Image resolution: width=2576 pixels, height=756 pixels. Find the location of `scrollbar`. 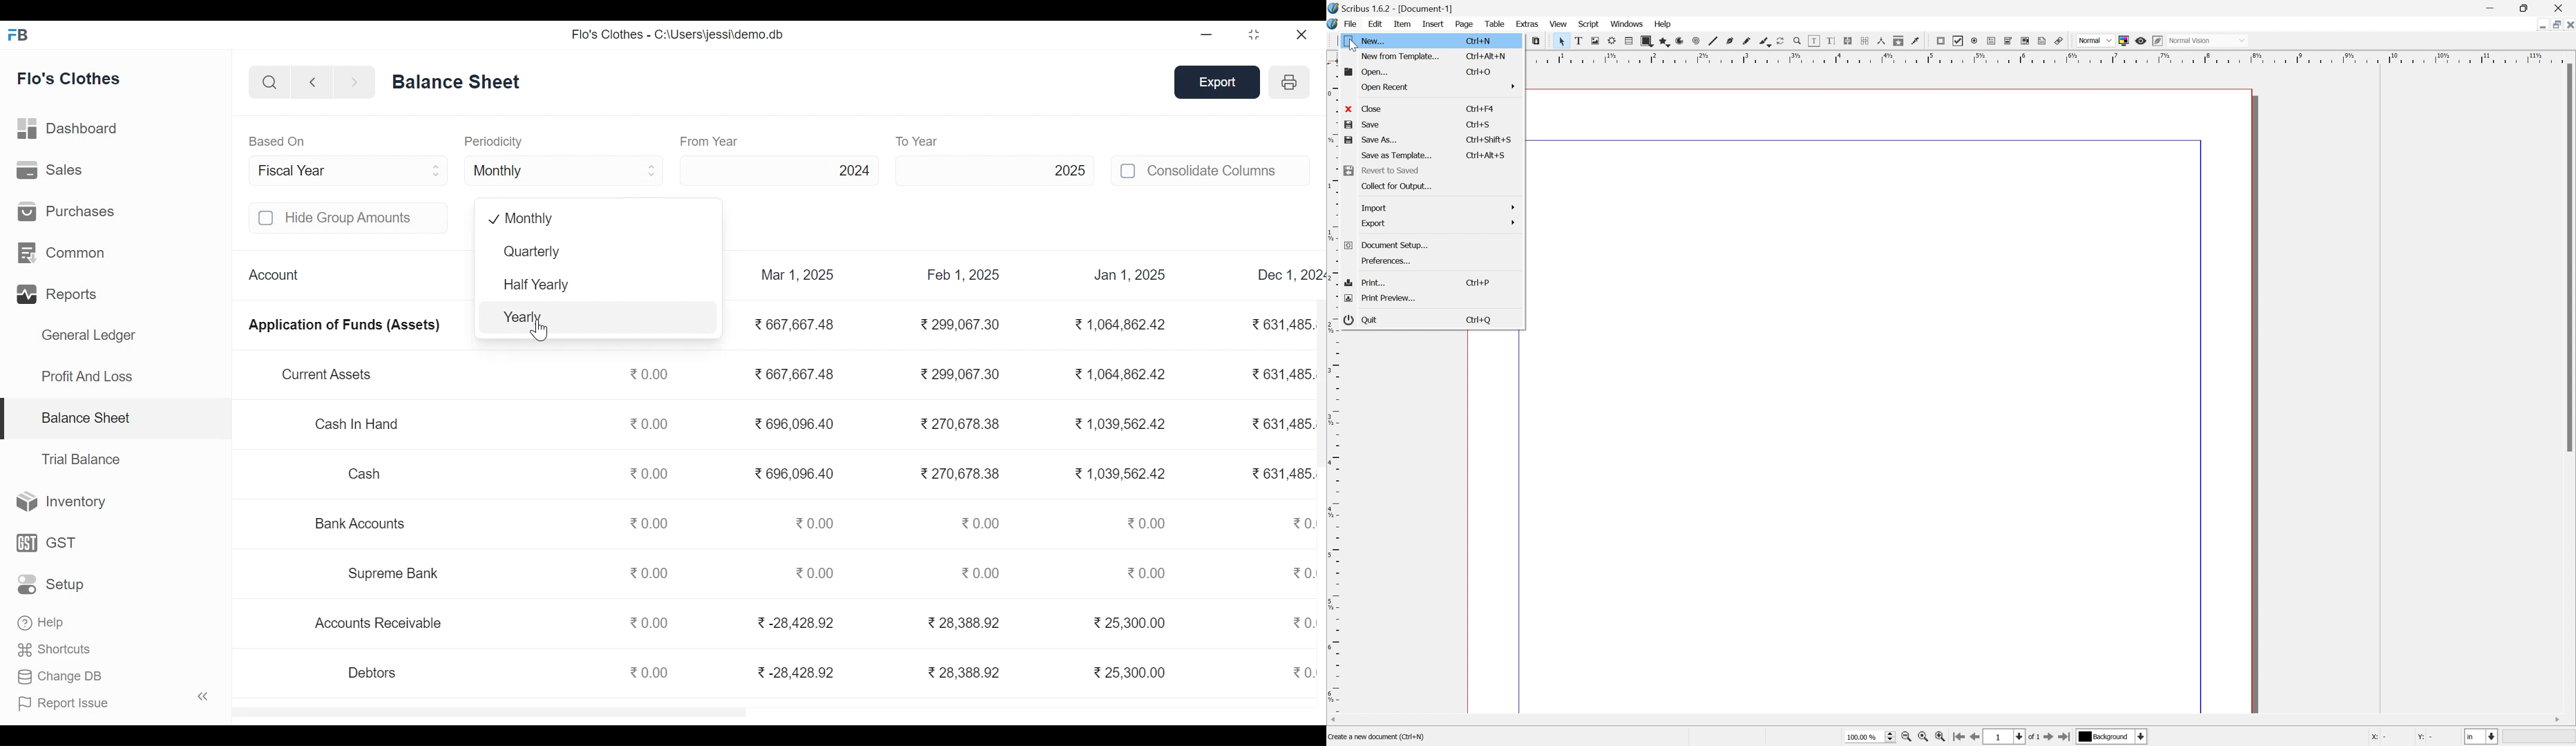

scrollbar is located at coordinates (1320, 382).